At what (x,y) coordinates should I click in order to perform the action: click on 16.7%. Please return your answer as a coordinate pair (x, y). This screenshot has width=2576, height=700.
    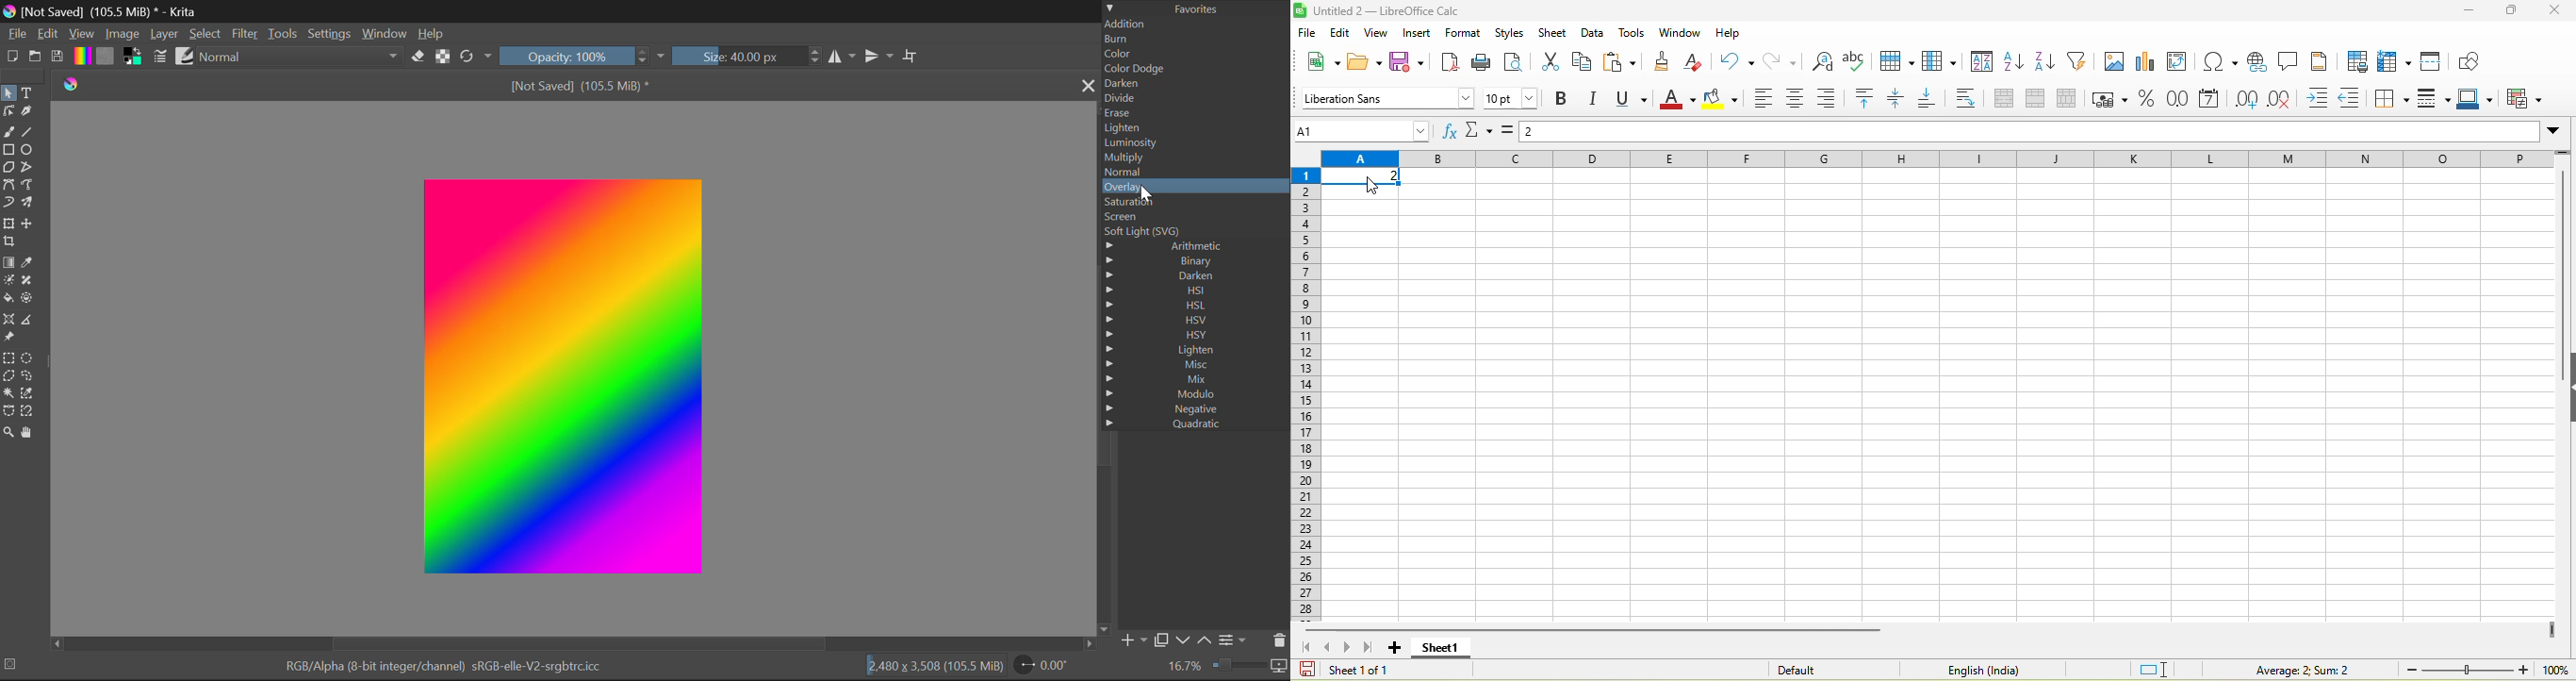
    Looking at the image, I should click on (1184, 666).